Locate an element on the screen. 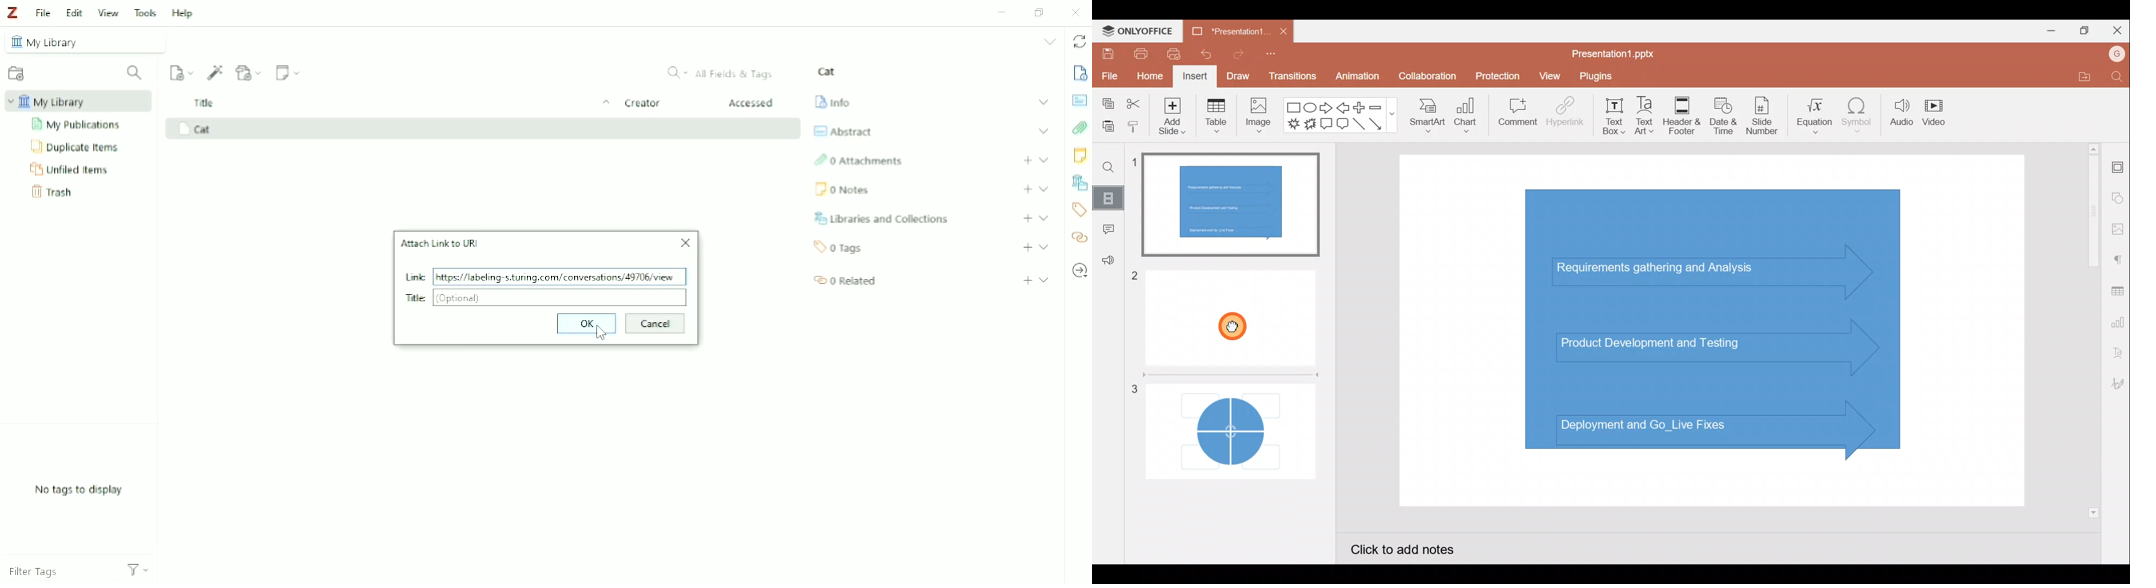 The image size is (2156, 588). Collaboration is located at coordinates (1426, 76).